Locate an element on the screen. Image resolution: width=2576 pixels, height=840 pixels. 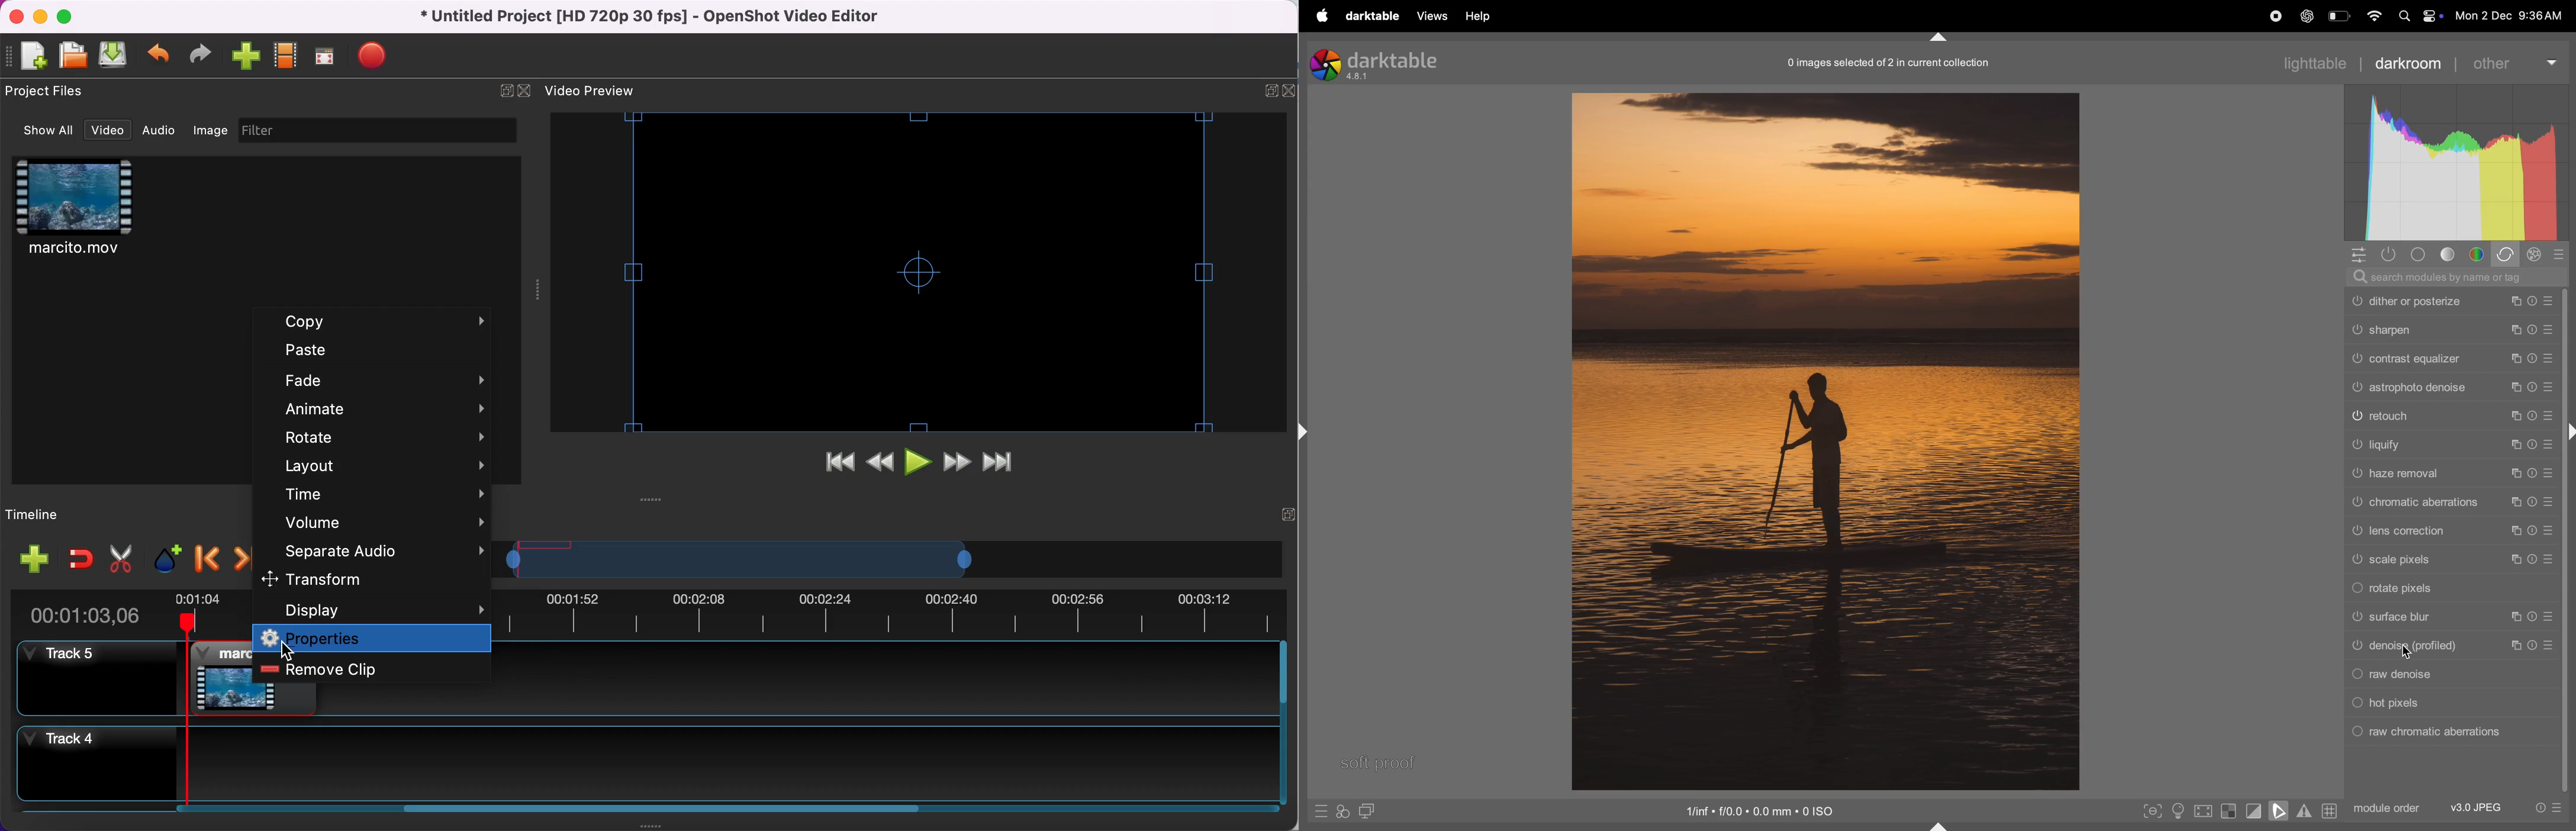
paste is located at coordinates (372, 353).